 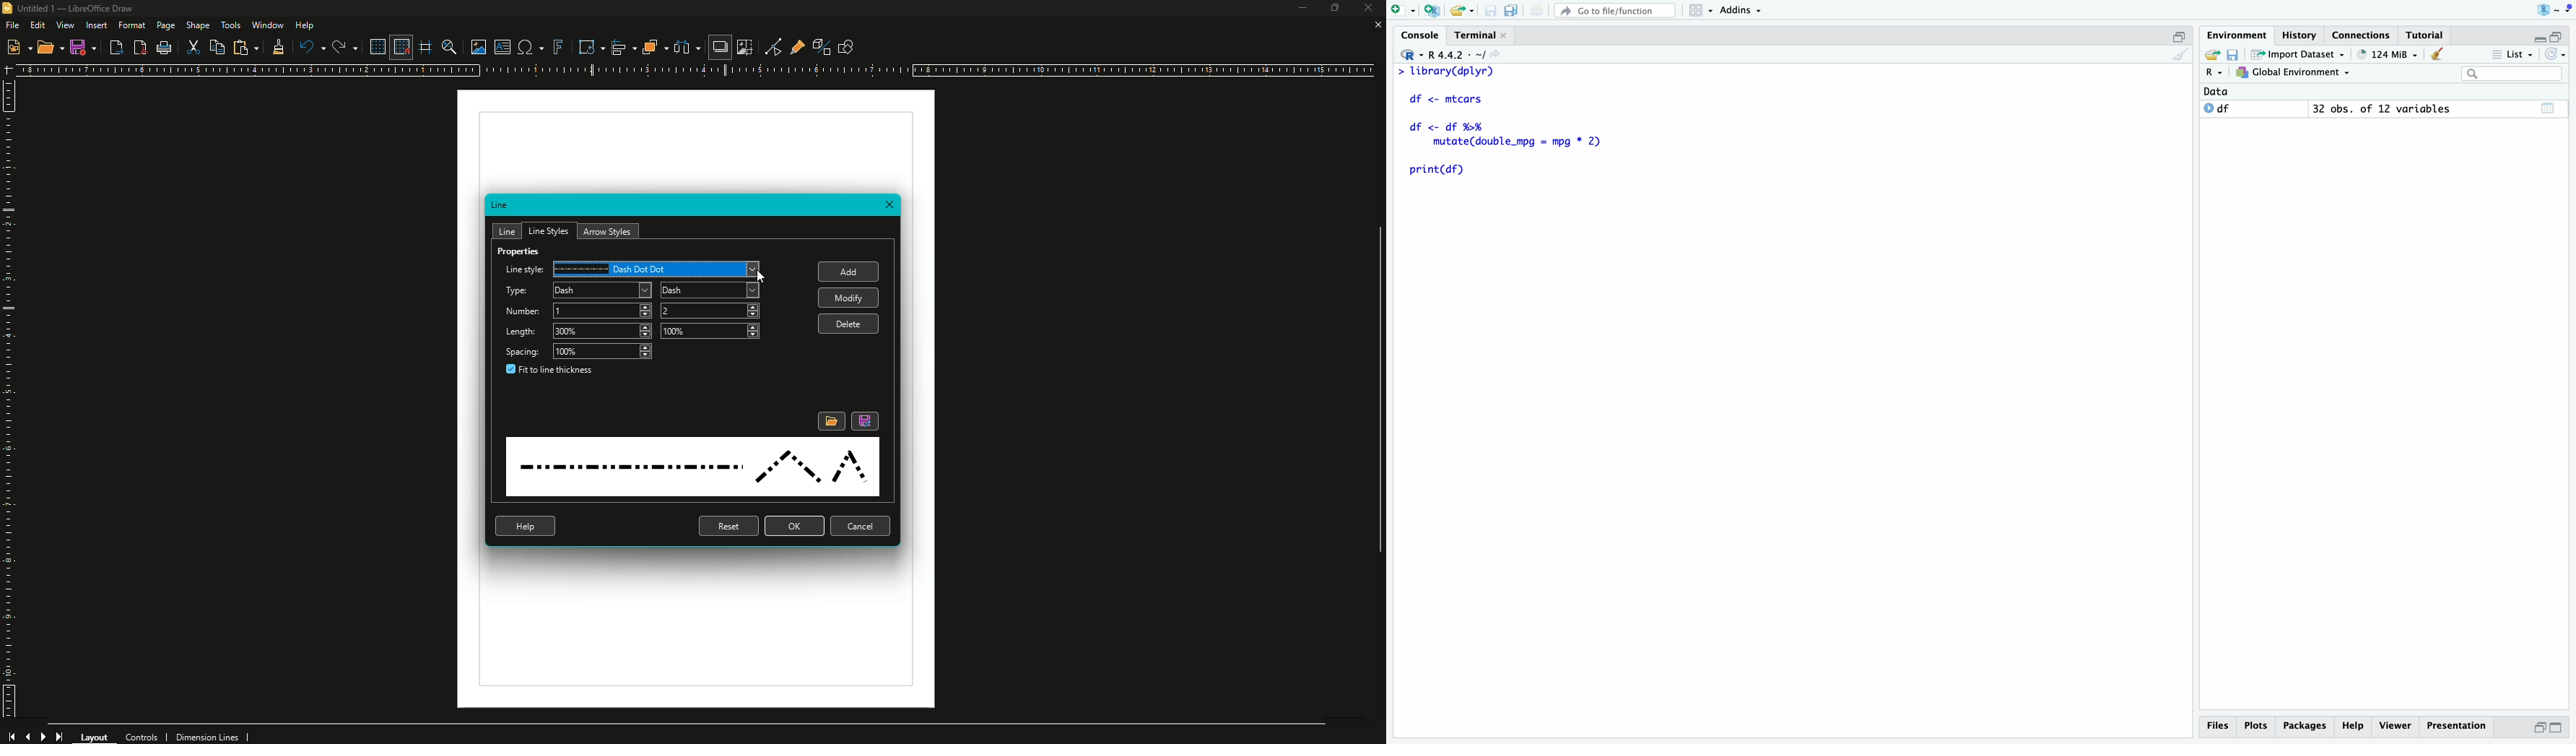 What do you see at coordinates (219, 47) in the screenshot?
I see `Copy` at bounding box center [219, 47].